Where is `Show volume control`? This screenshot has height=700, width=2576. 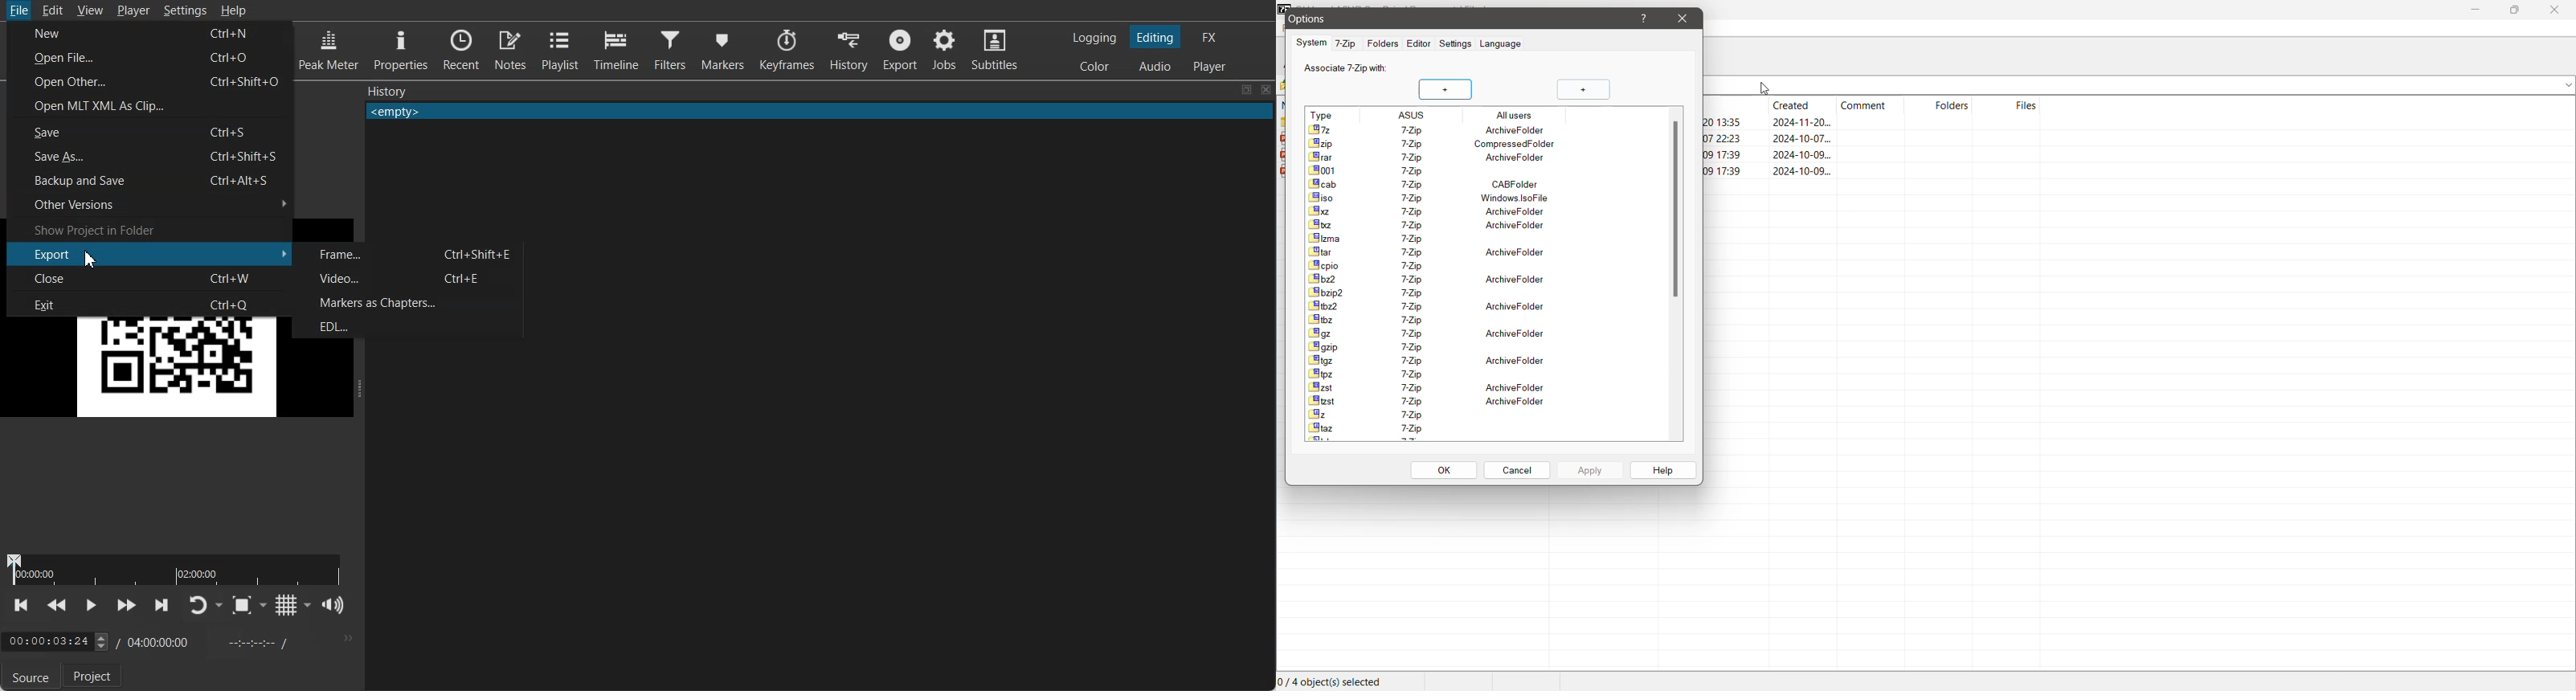 Show volume control is located at coordinates (333, 605).